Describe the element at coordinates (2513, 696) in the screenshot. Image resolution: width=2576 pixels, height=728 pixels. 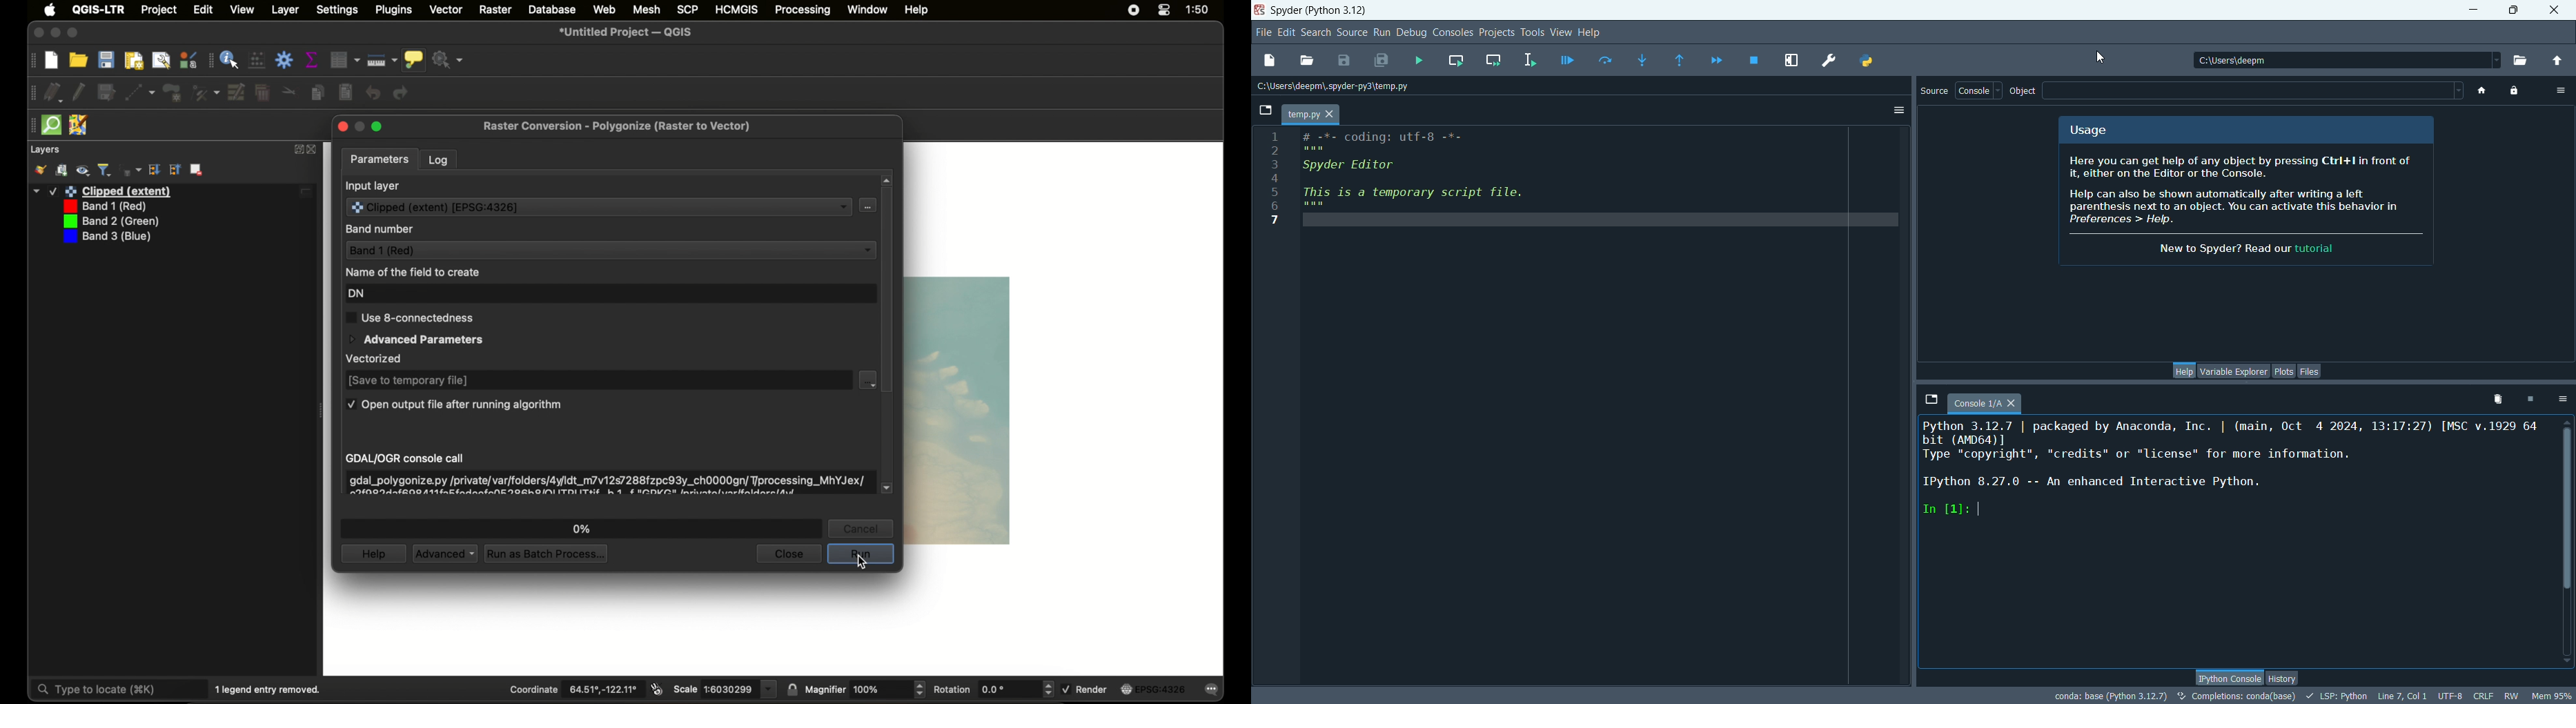
I see `RW` at that location.